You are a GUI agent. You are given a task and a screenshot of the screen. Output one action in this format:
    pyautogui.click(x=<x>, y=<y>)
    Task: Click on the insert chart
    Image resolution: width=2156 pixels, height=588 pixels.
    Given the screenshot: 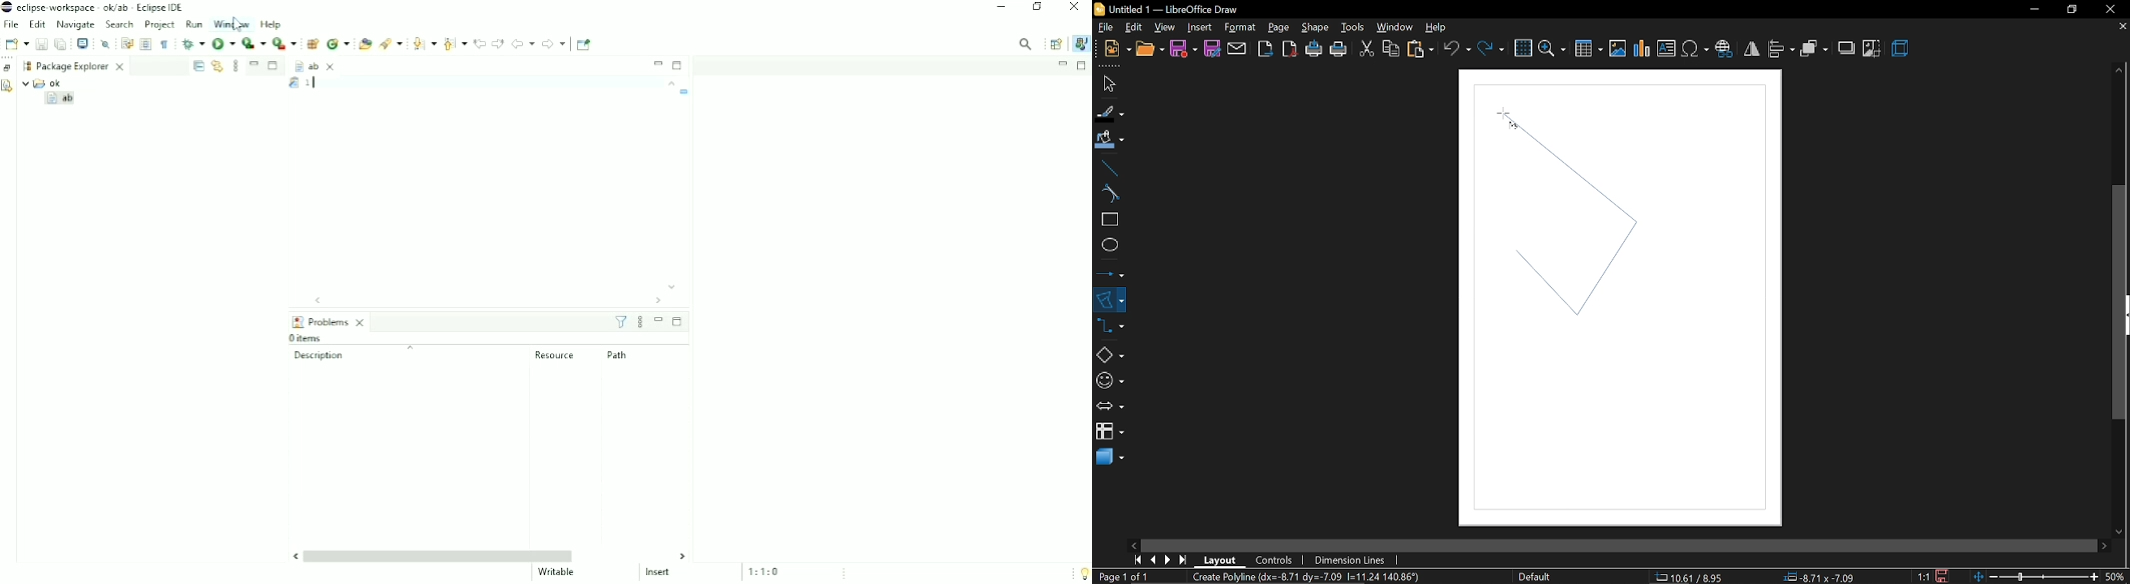 What is the action you would take?
    pyautogui.click(x=1643, y=49)
    